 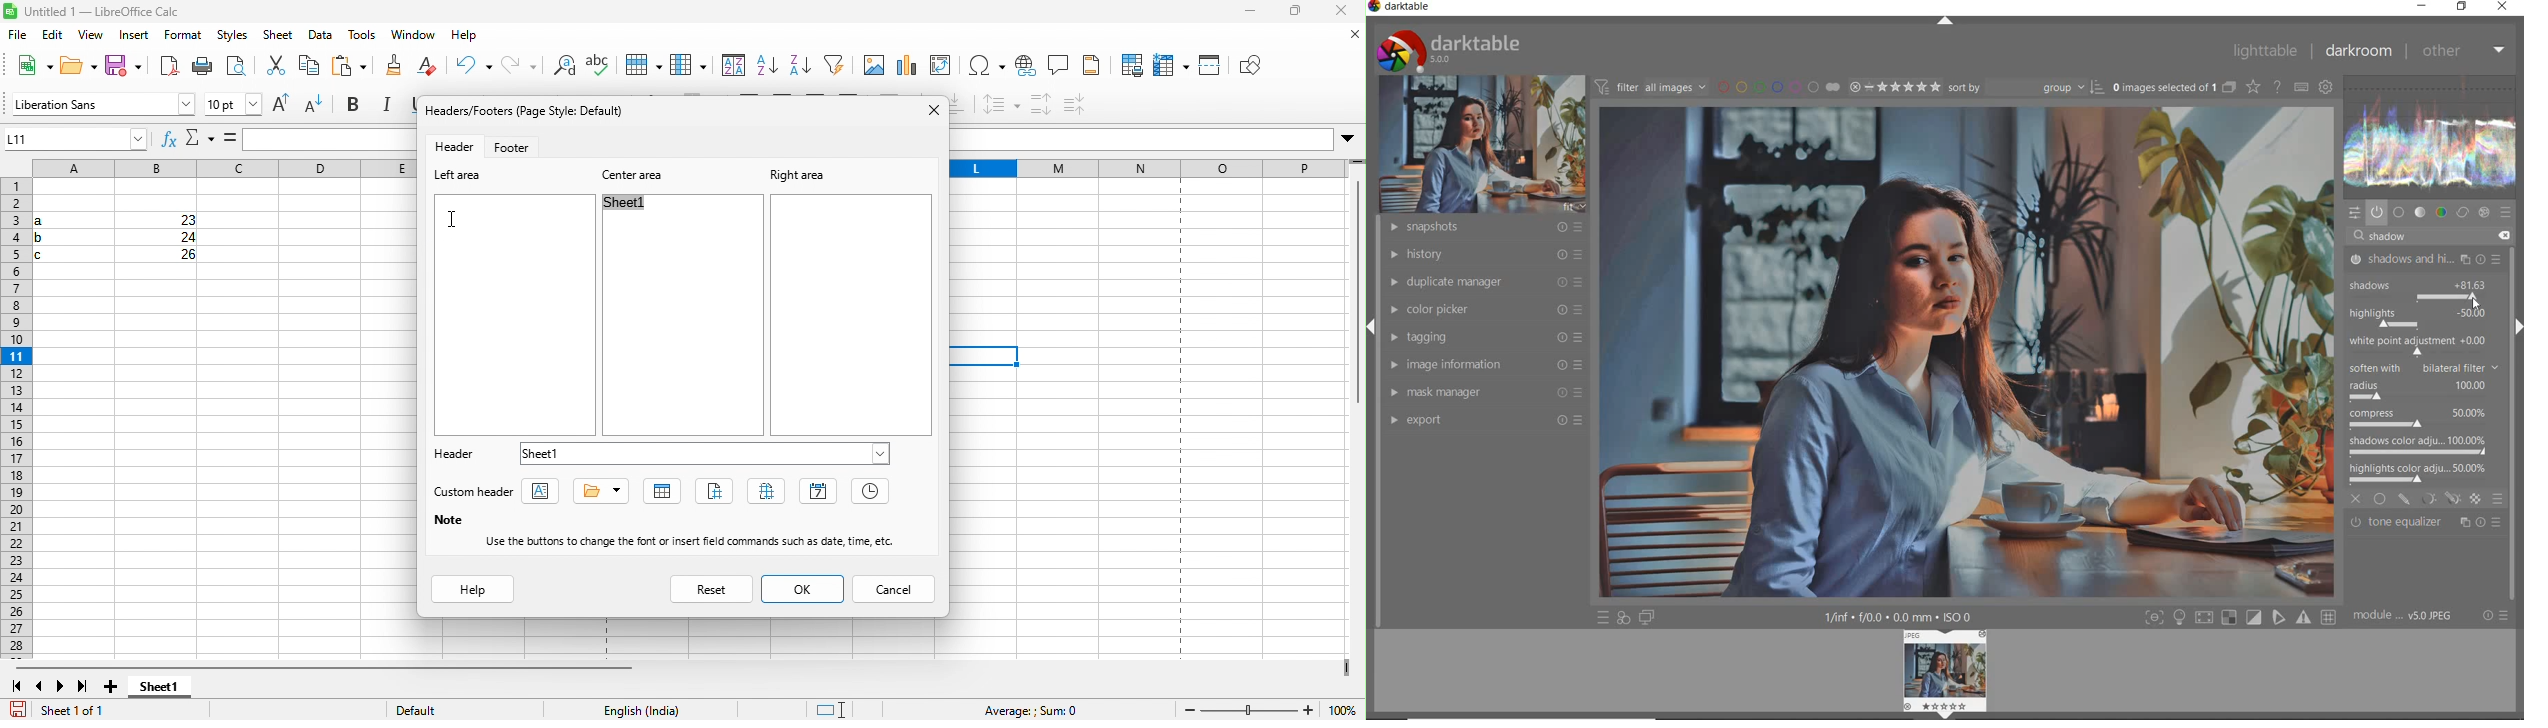 What do you see at coordinates (633, 204) in the screenshot?
I see `sheet1` at bounding box center [633, 204].